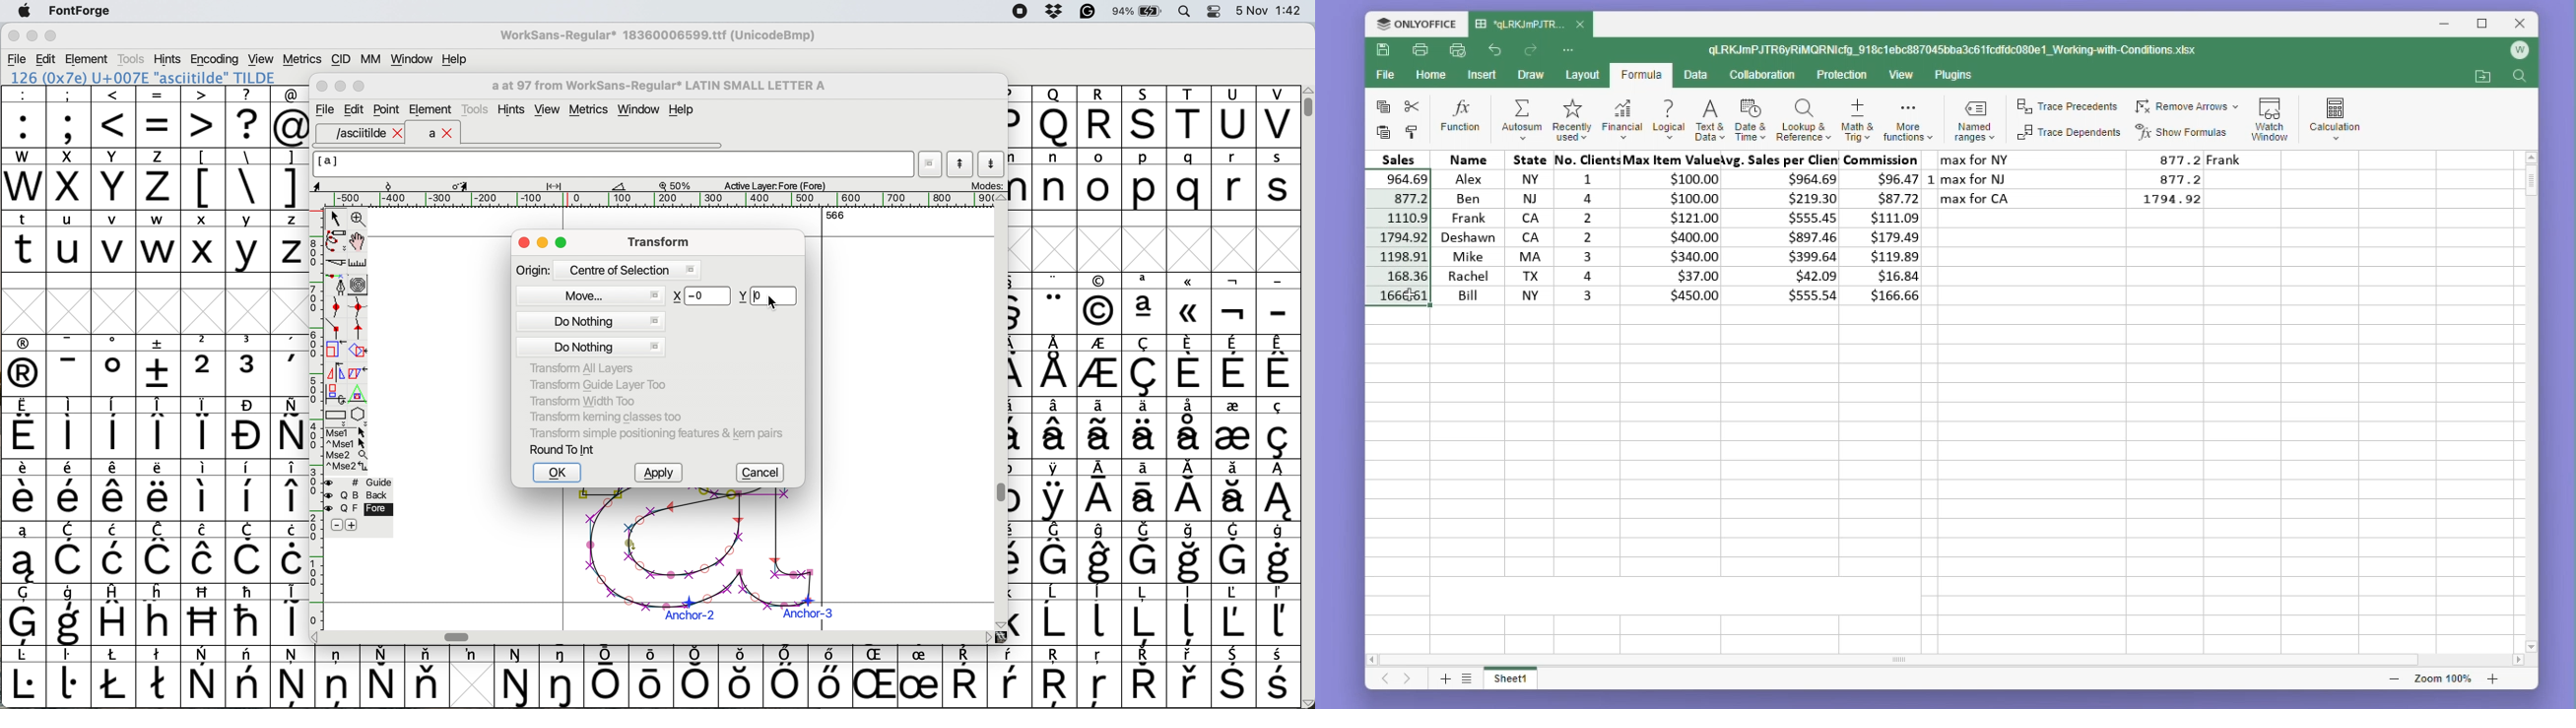 Image resolution: width=2576 pixels, height=728 pixels. Describe the element at coordinates (679, 185) in the screenshot. I see `zoom scale` at that location.